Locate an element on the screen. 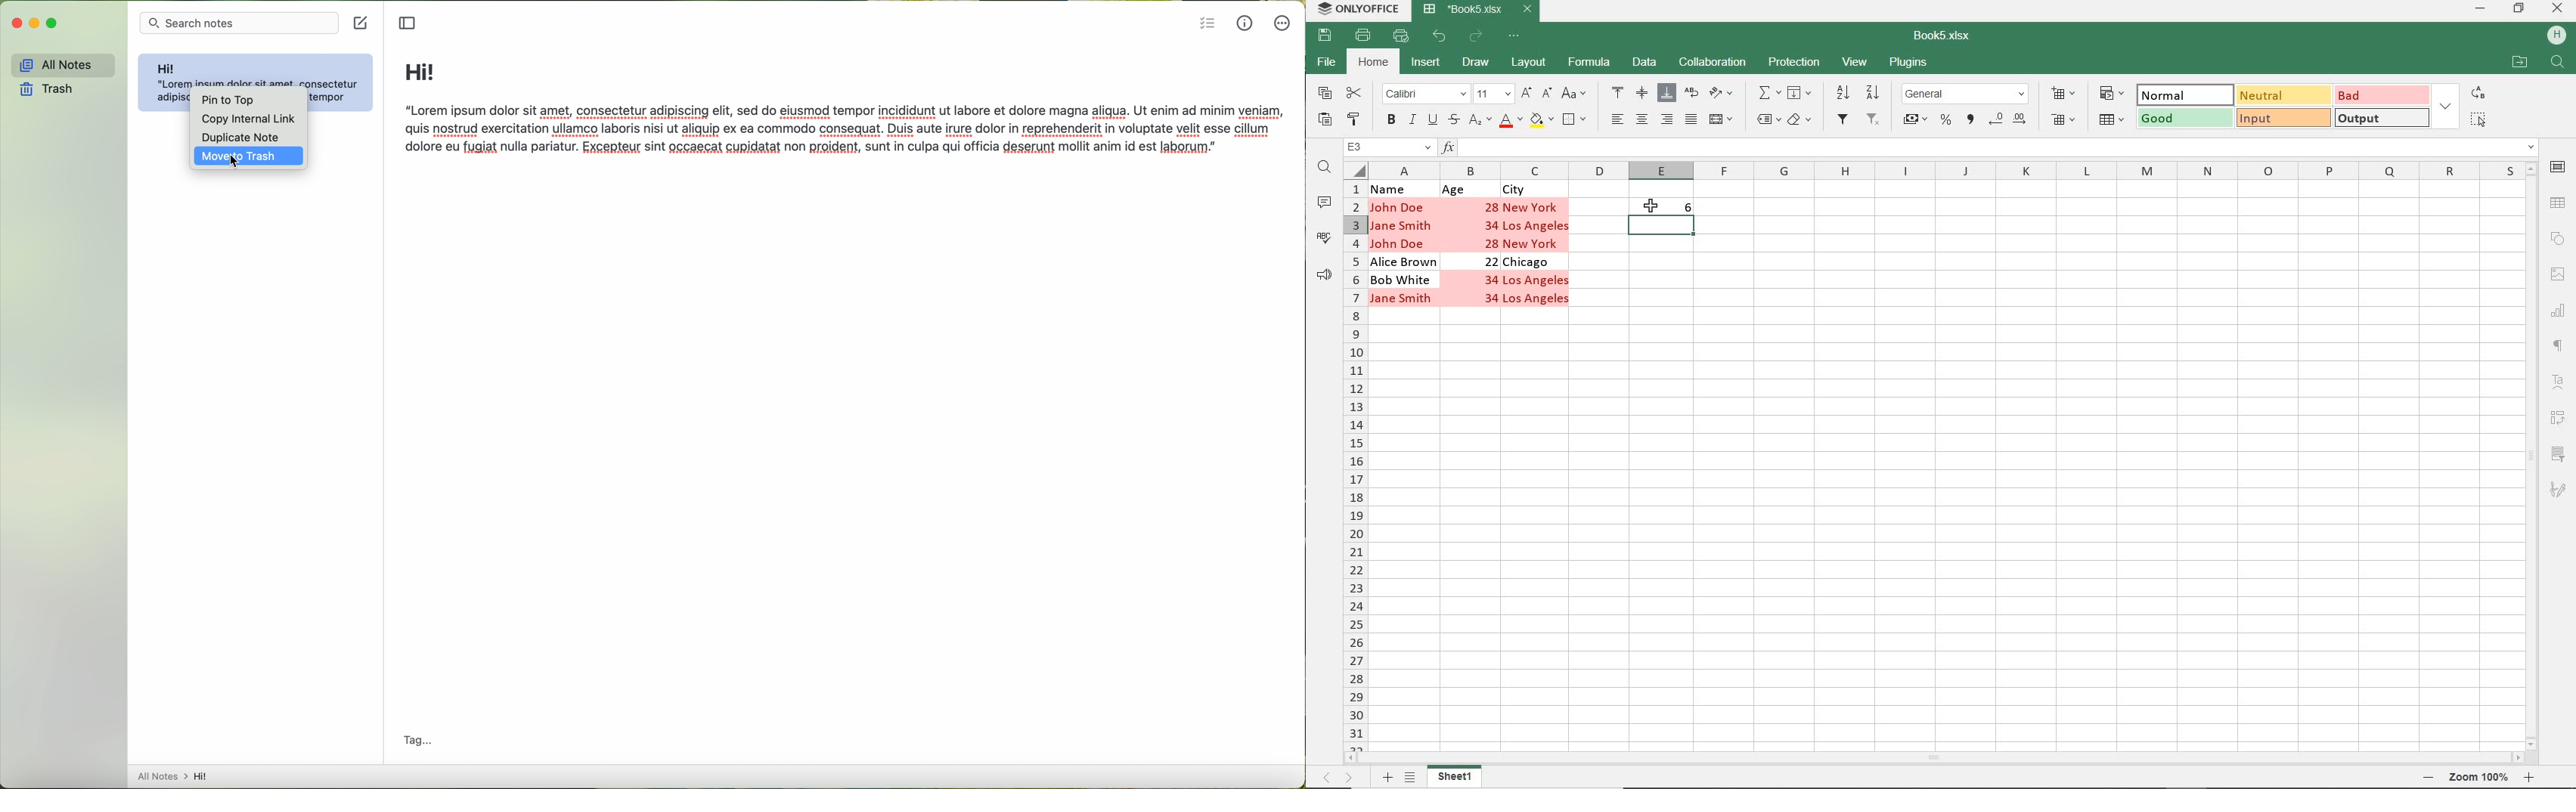 The width and height of the screenshot is (2576, 812). VIEW is located at coordinates (1856, 61).